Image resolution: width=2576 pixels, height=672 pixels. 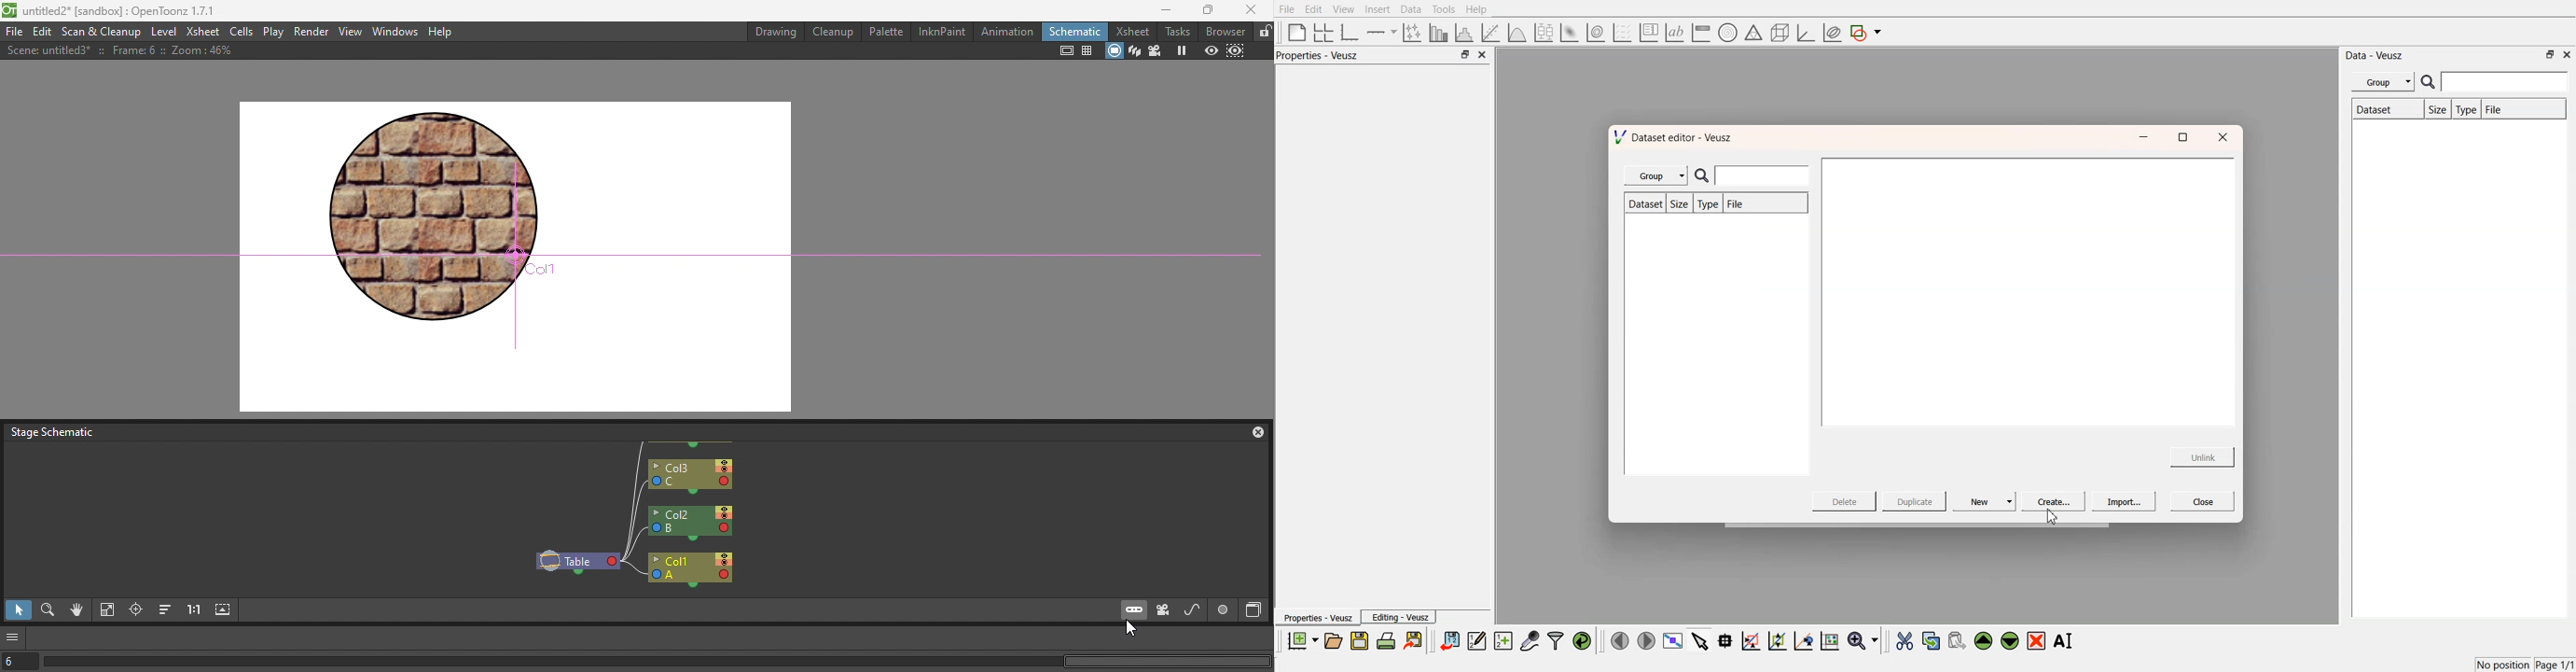 What do you see at coordinates (575, 562) in the screenshot?
I see `Table` at bounding box center [575, 562].